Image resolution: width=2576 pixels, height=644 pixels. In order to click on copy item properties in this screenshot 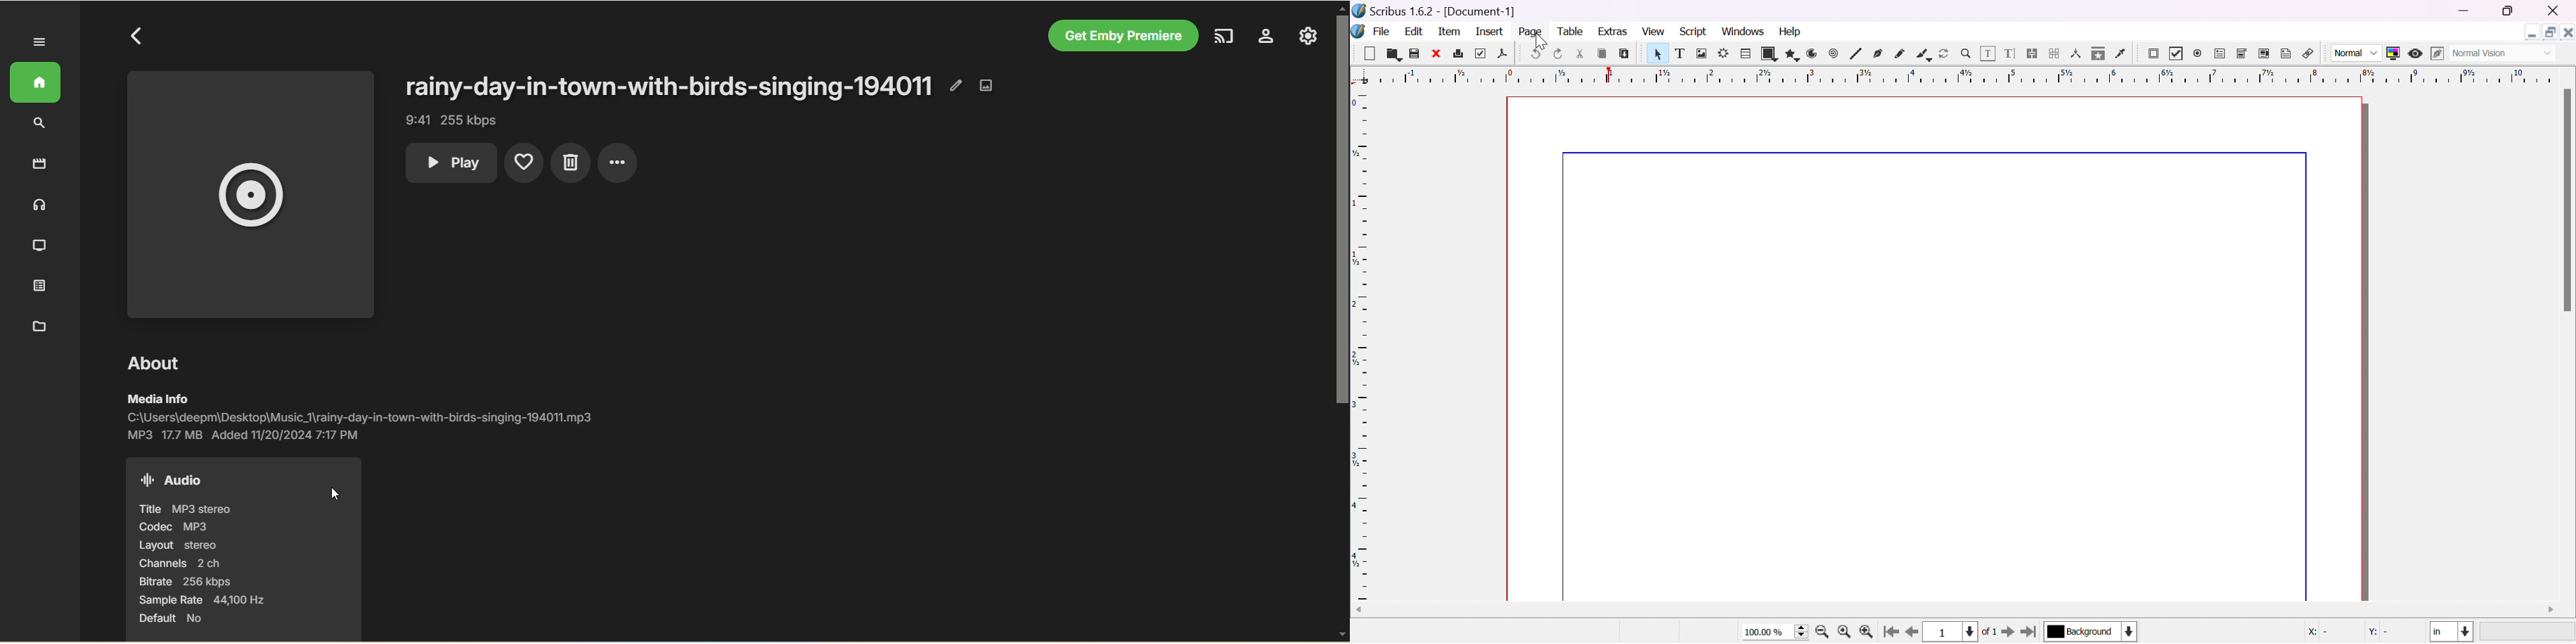, I will do `click(2100, 54)`.